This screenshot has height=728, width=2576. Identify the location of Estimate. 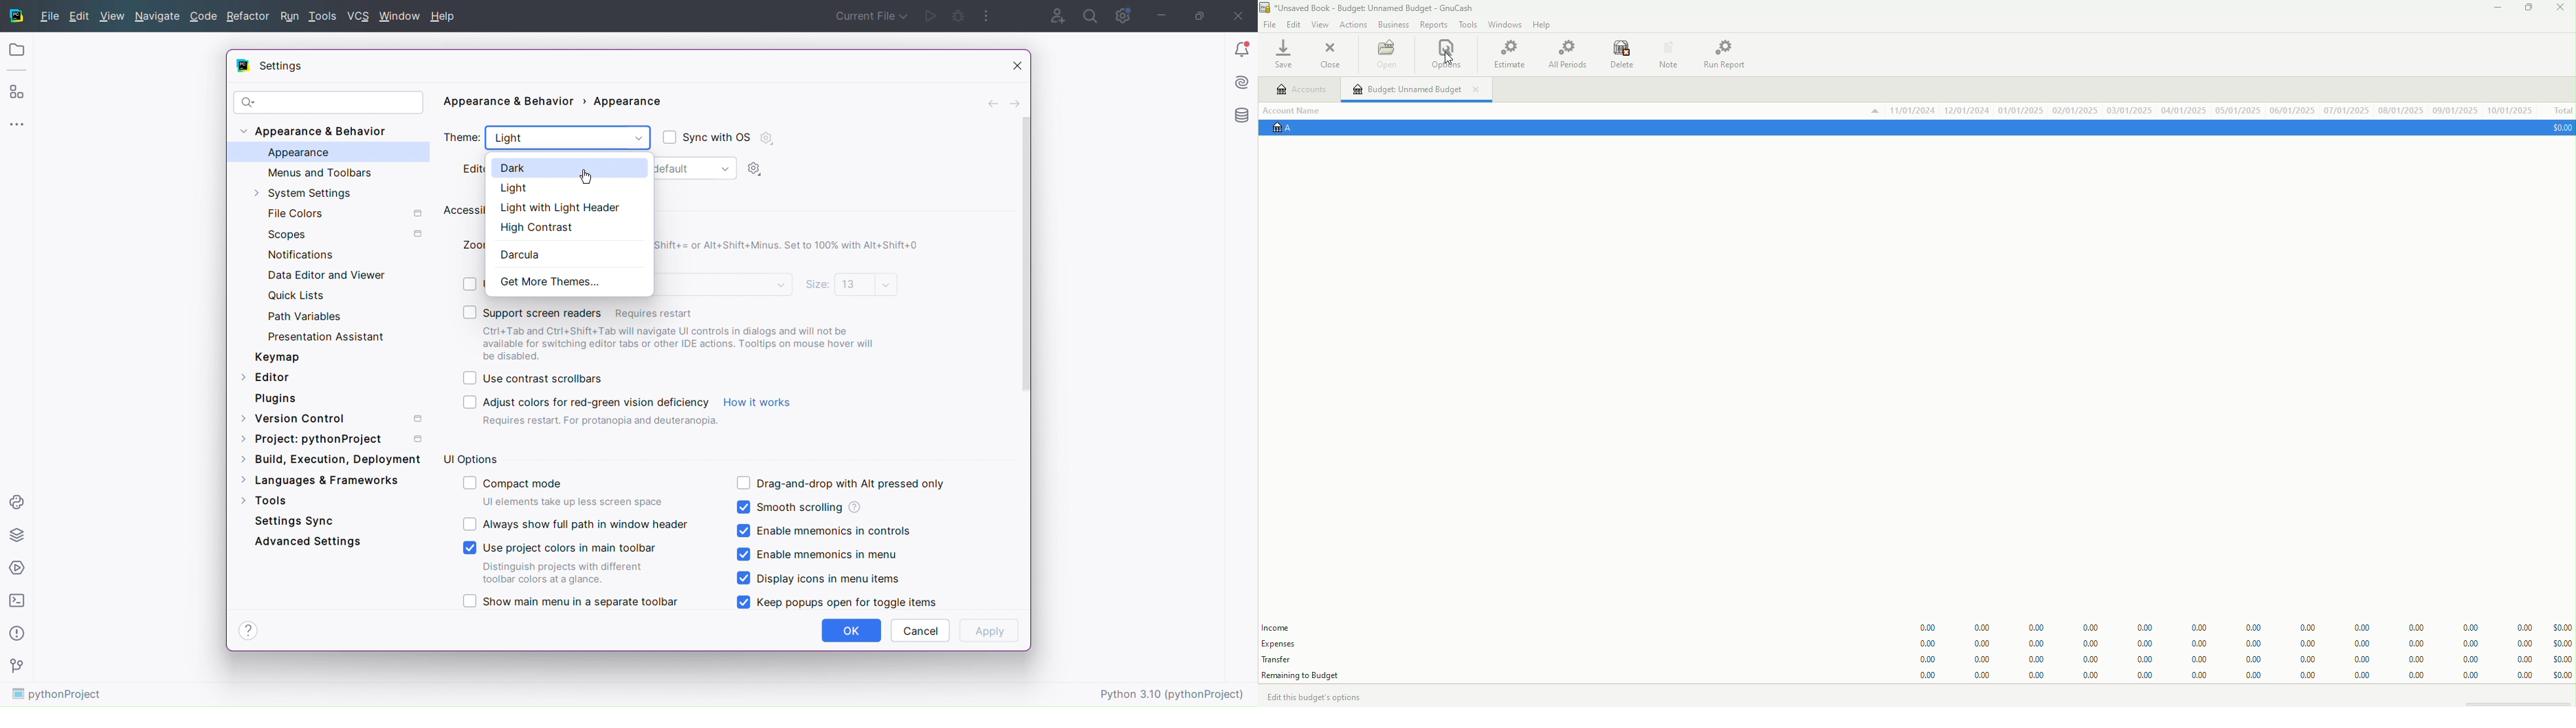
(1511, 53).